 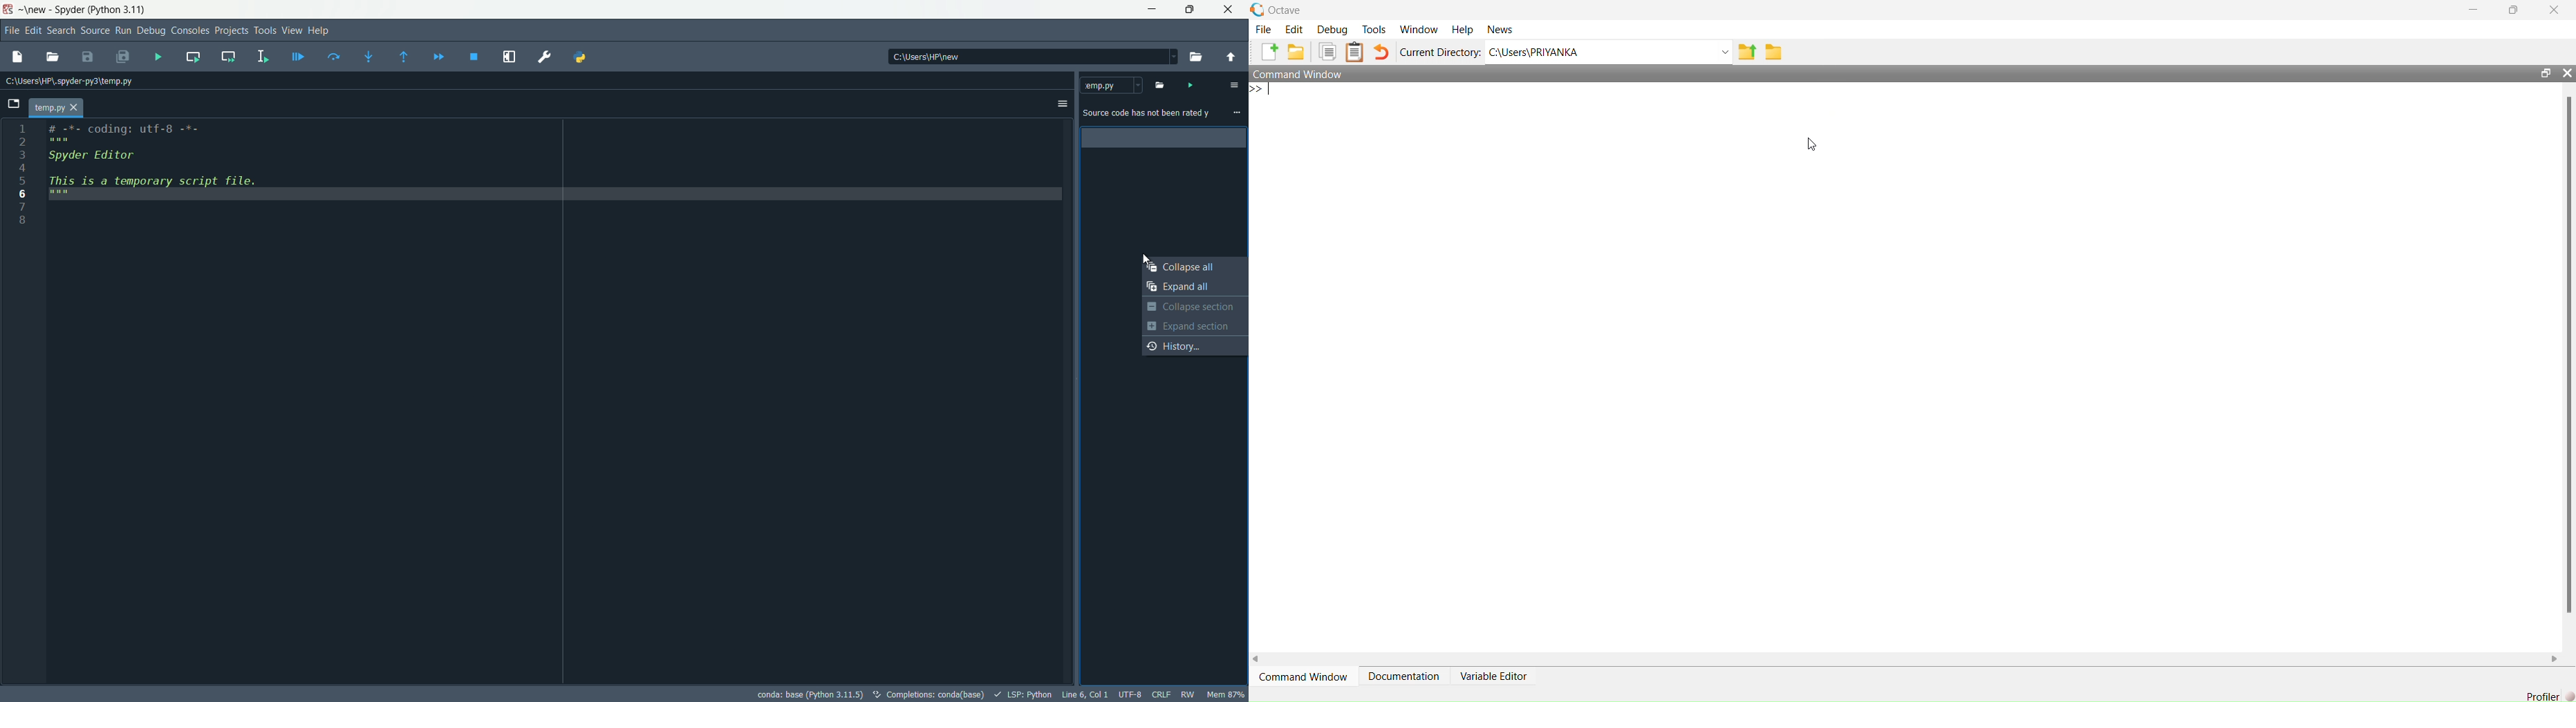 What do you see at coordinates (1333, 30) in the screenshot?
I see `debug` at bounding box center [1333, 30].